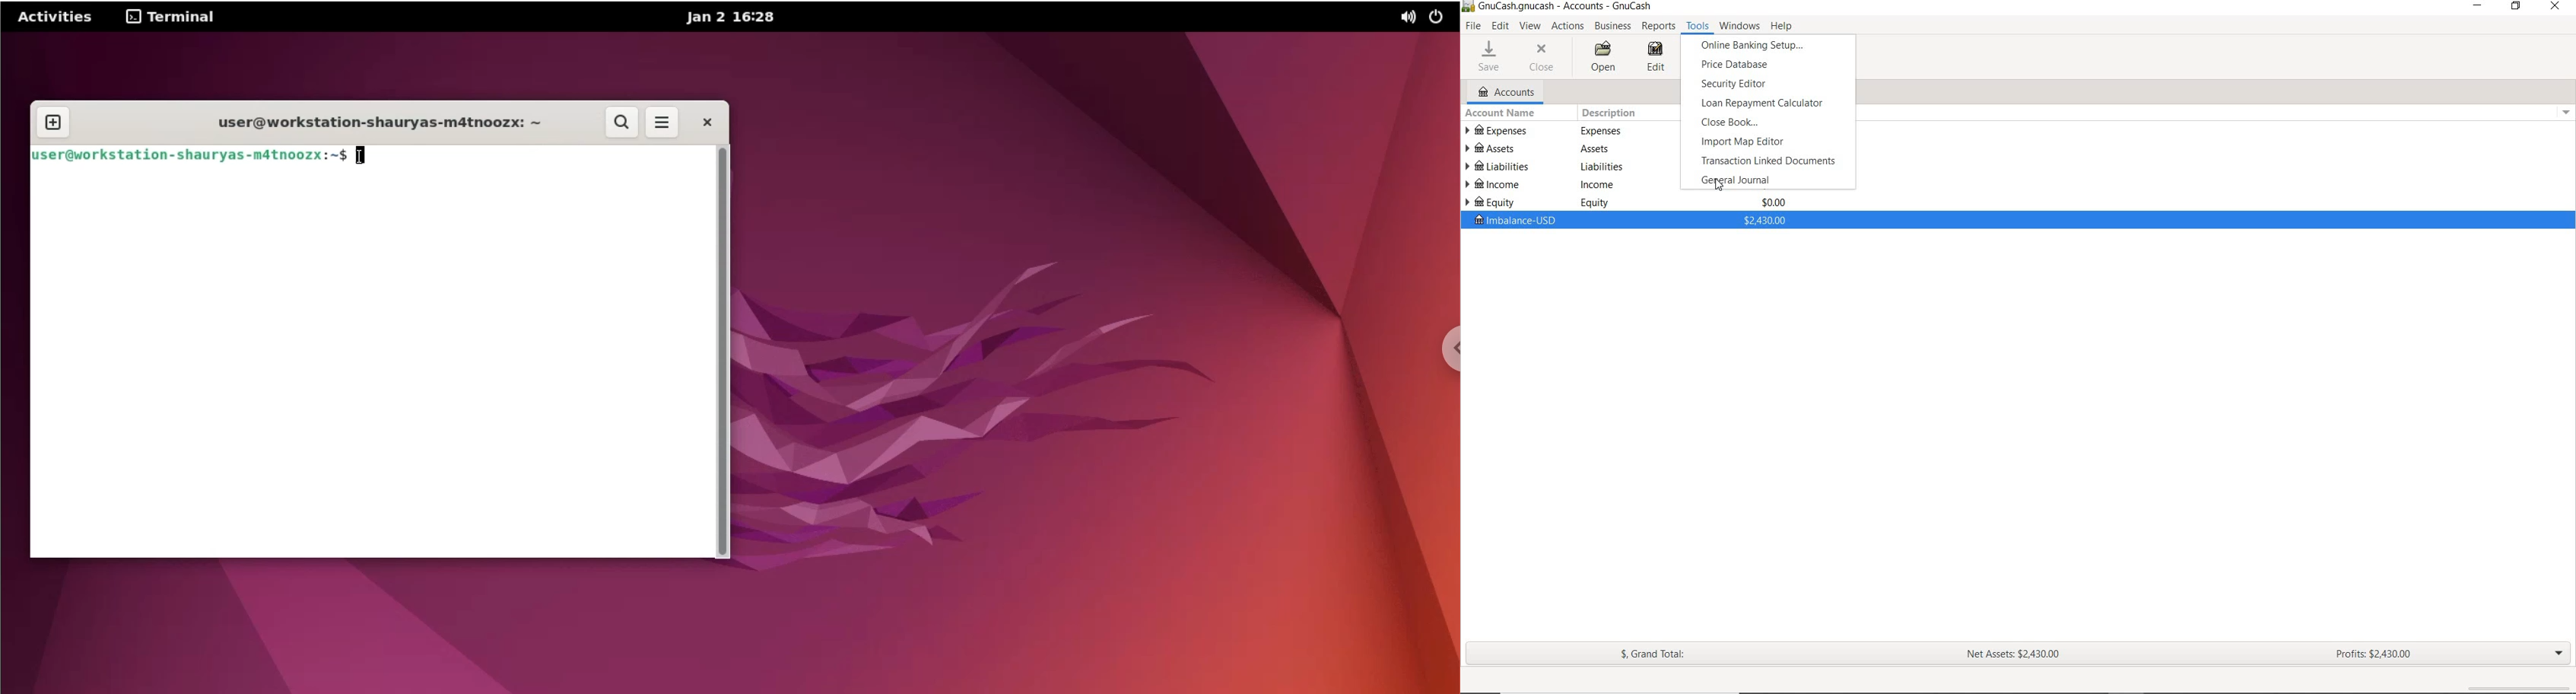 The height and width of the screenshot is (700, 2576). I want to click on , so click(1599, 184).